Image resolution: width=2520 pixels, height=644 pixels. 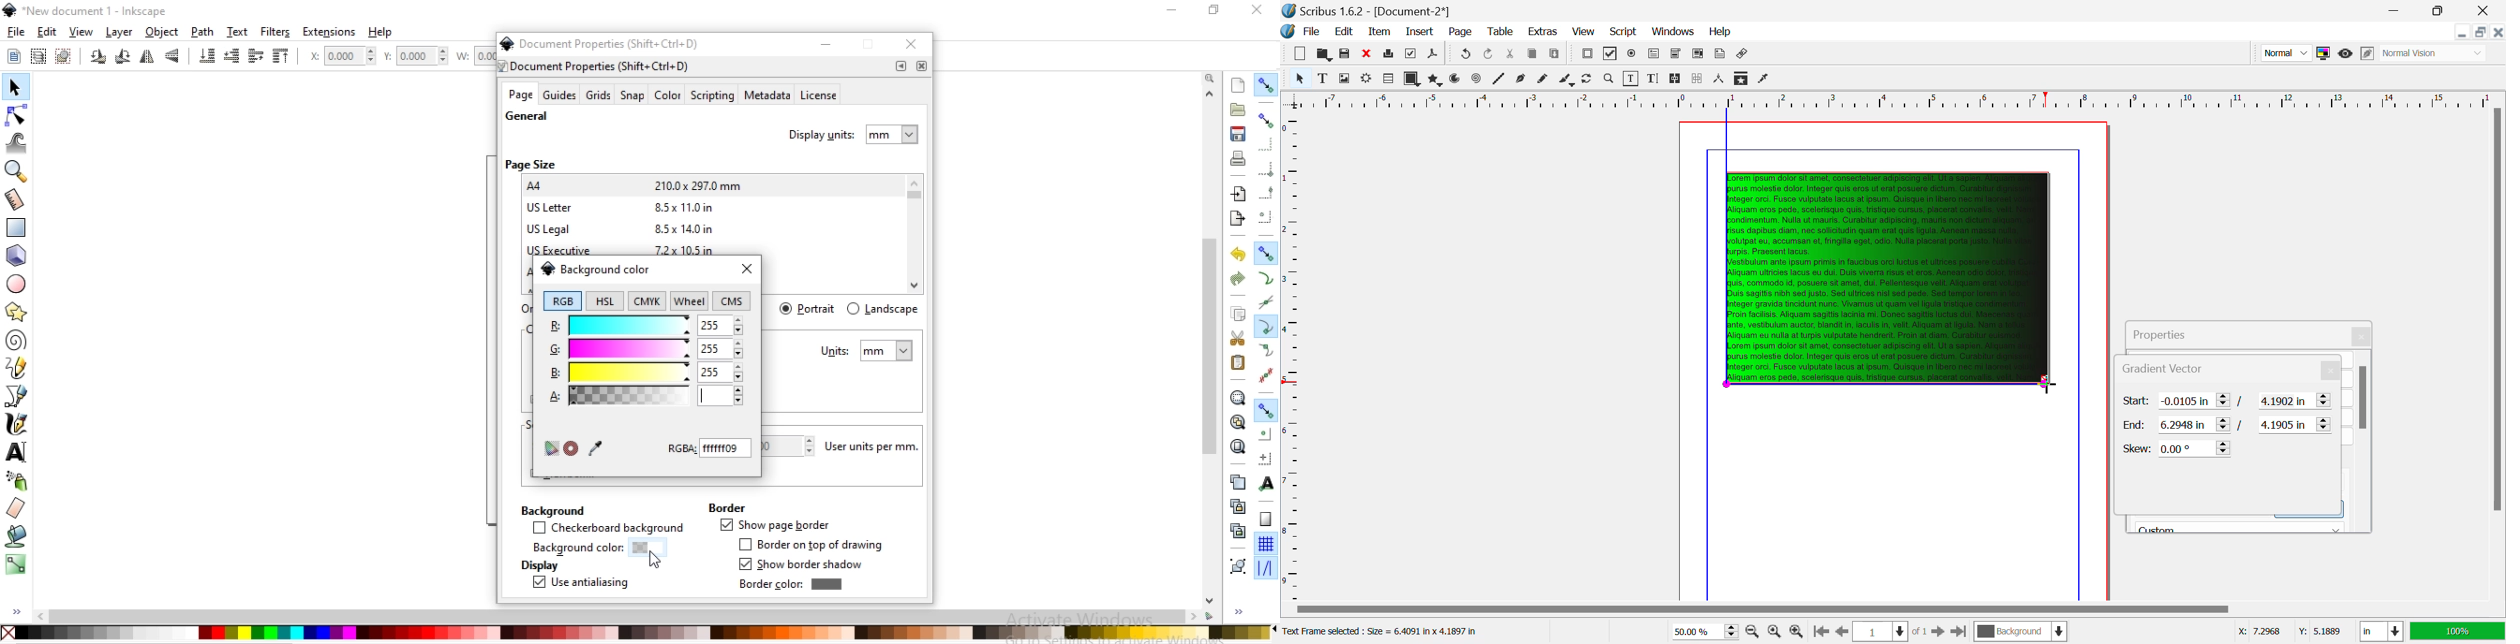 What do you see at coordinates (726, 507) in the screenshot?
I see `border` at bounding box center [726, 507].